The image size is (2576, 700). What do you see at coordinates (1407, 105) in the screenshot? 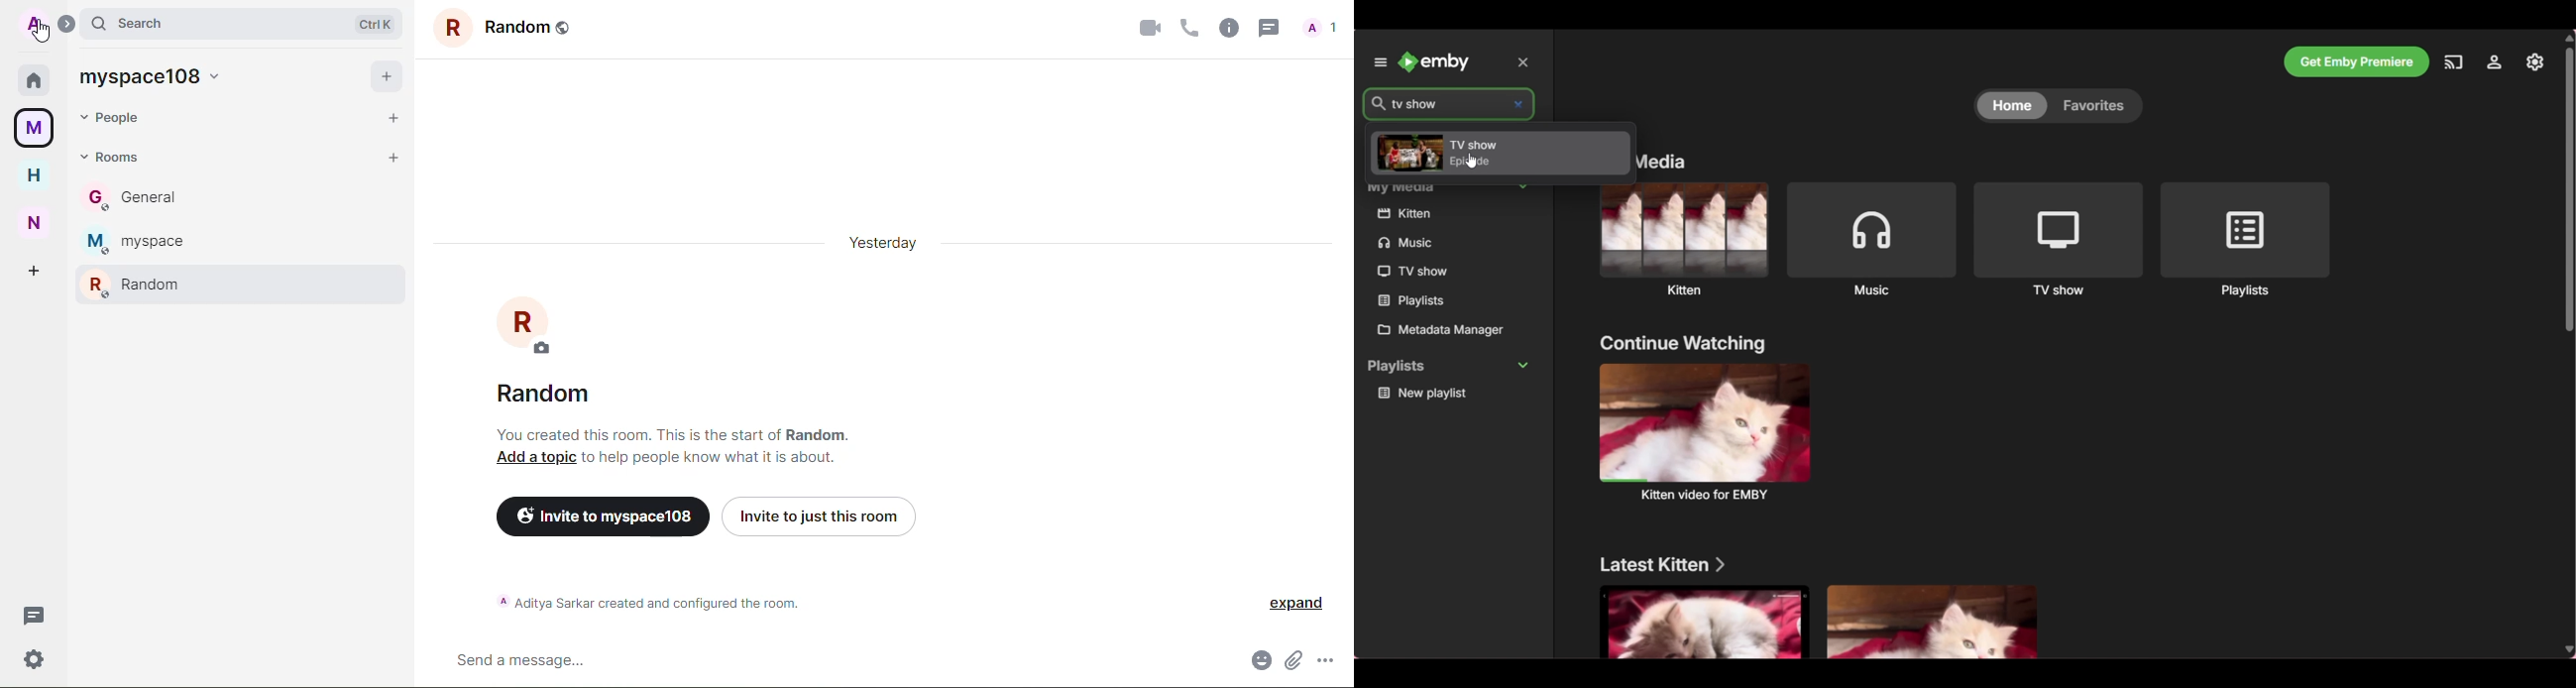
I see `tv show` at bounding box center [1407, 105].